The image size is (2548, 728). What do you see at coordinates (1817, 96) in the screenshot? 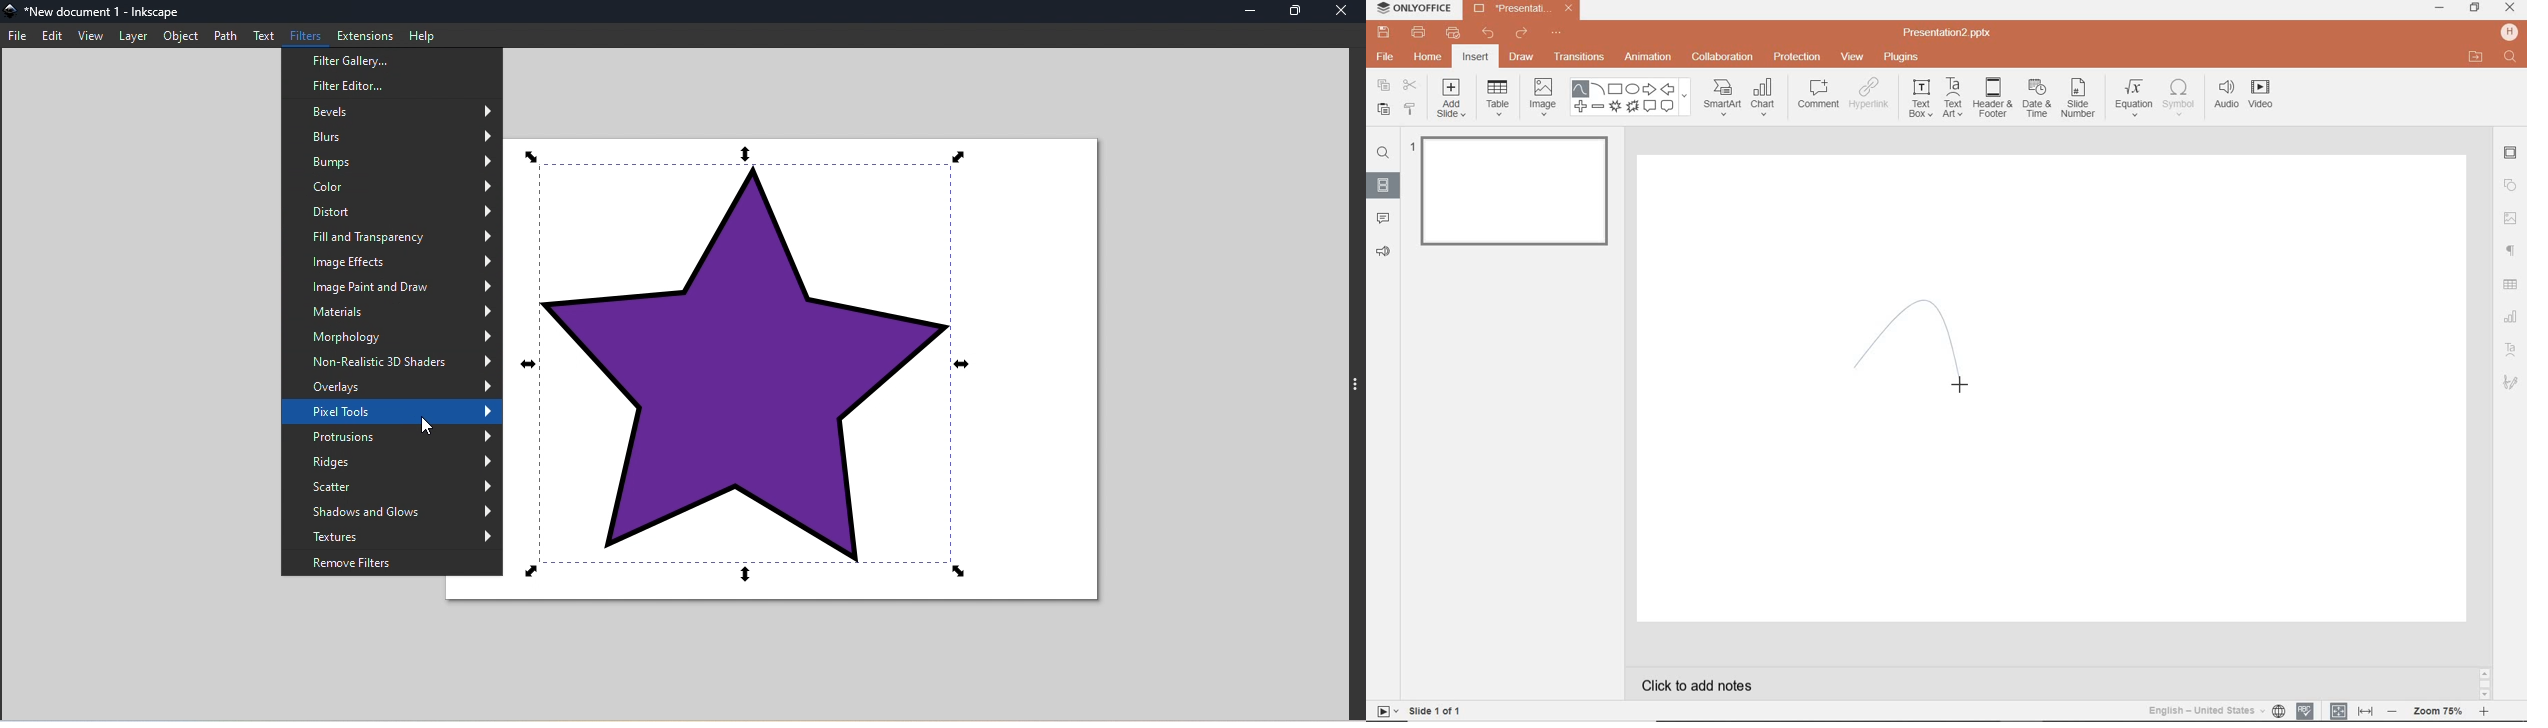
I see `COMMENT` at bounding box center [1817, 96].